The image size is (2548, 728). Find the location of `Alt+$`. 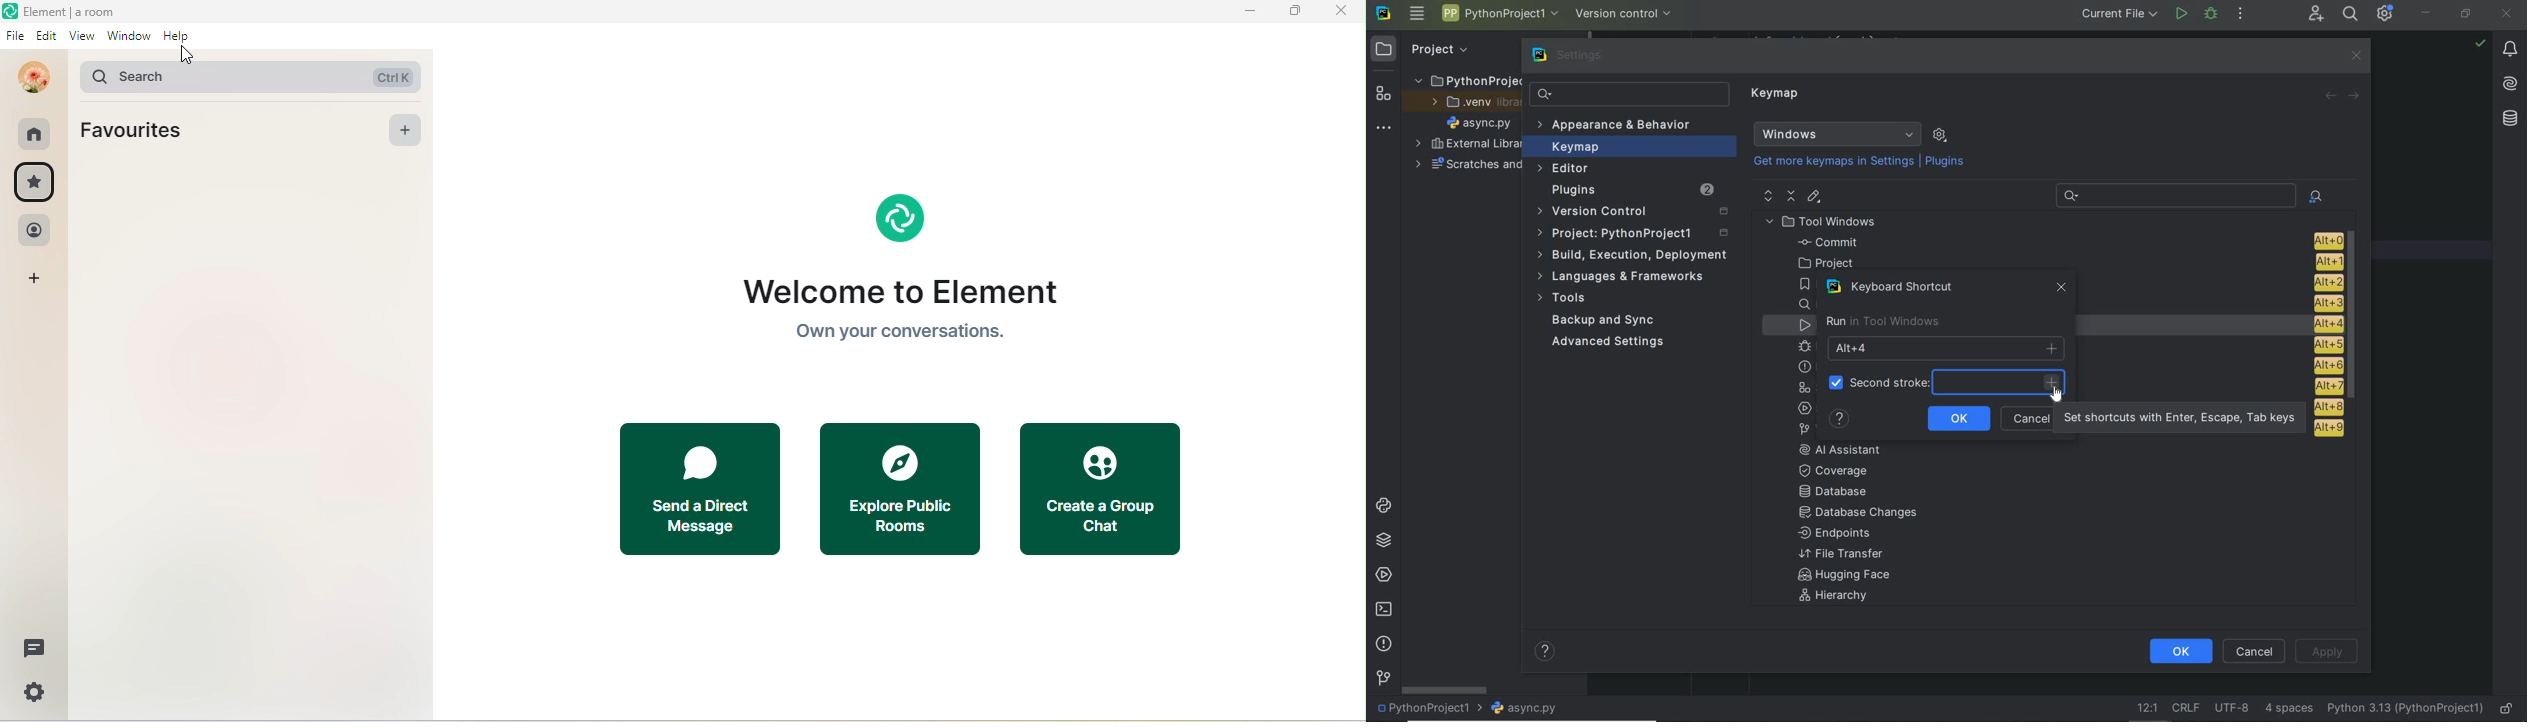

Alt+$ is located at coordinates (1948, 348).